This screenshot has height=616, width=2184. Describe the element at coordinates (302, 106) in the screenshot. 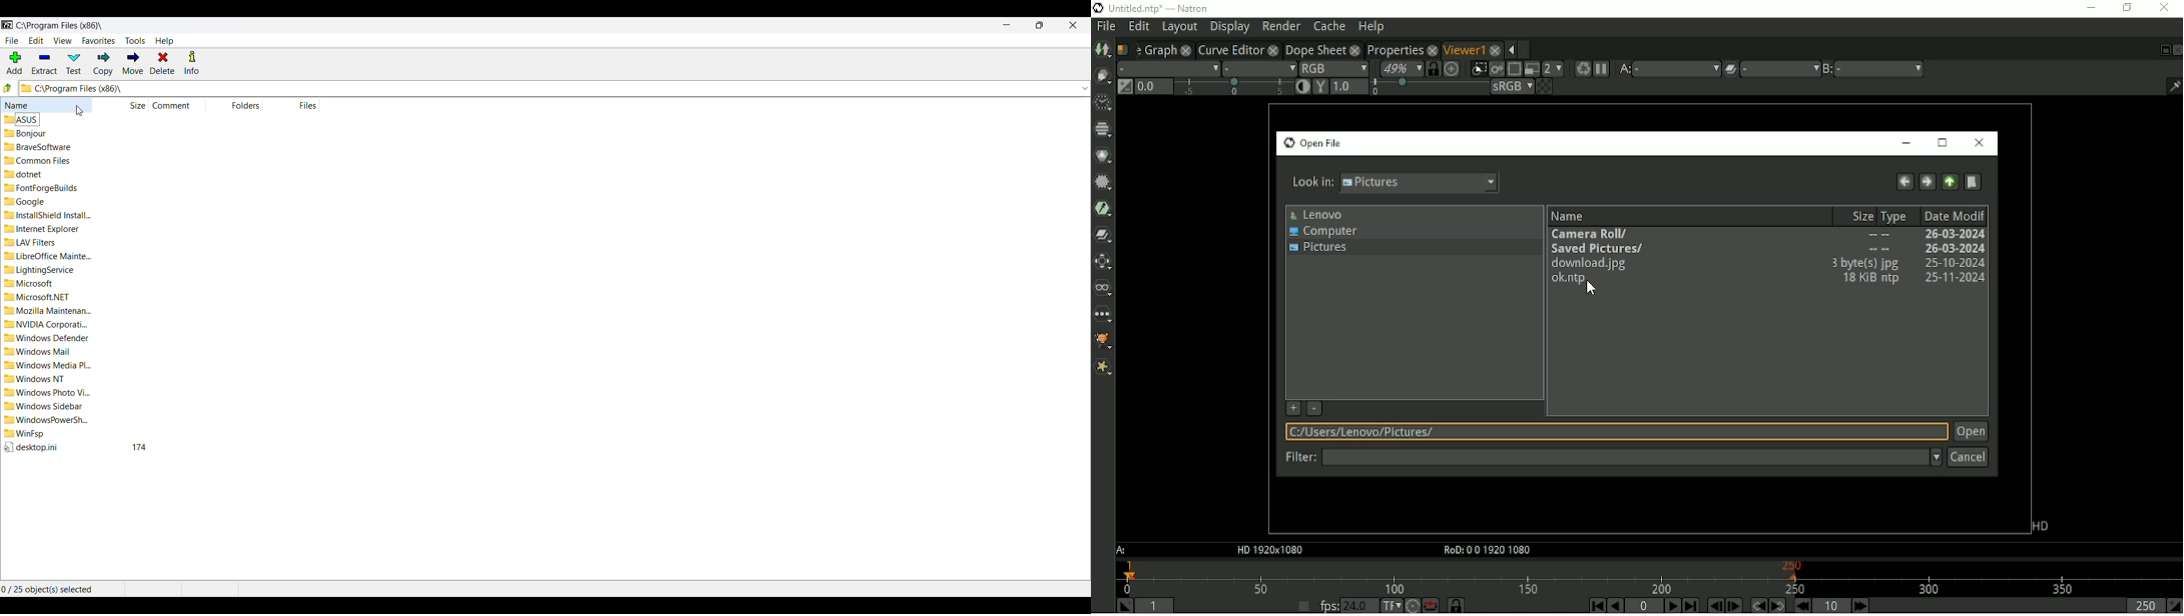

I see `Files column` at that location.